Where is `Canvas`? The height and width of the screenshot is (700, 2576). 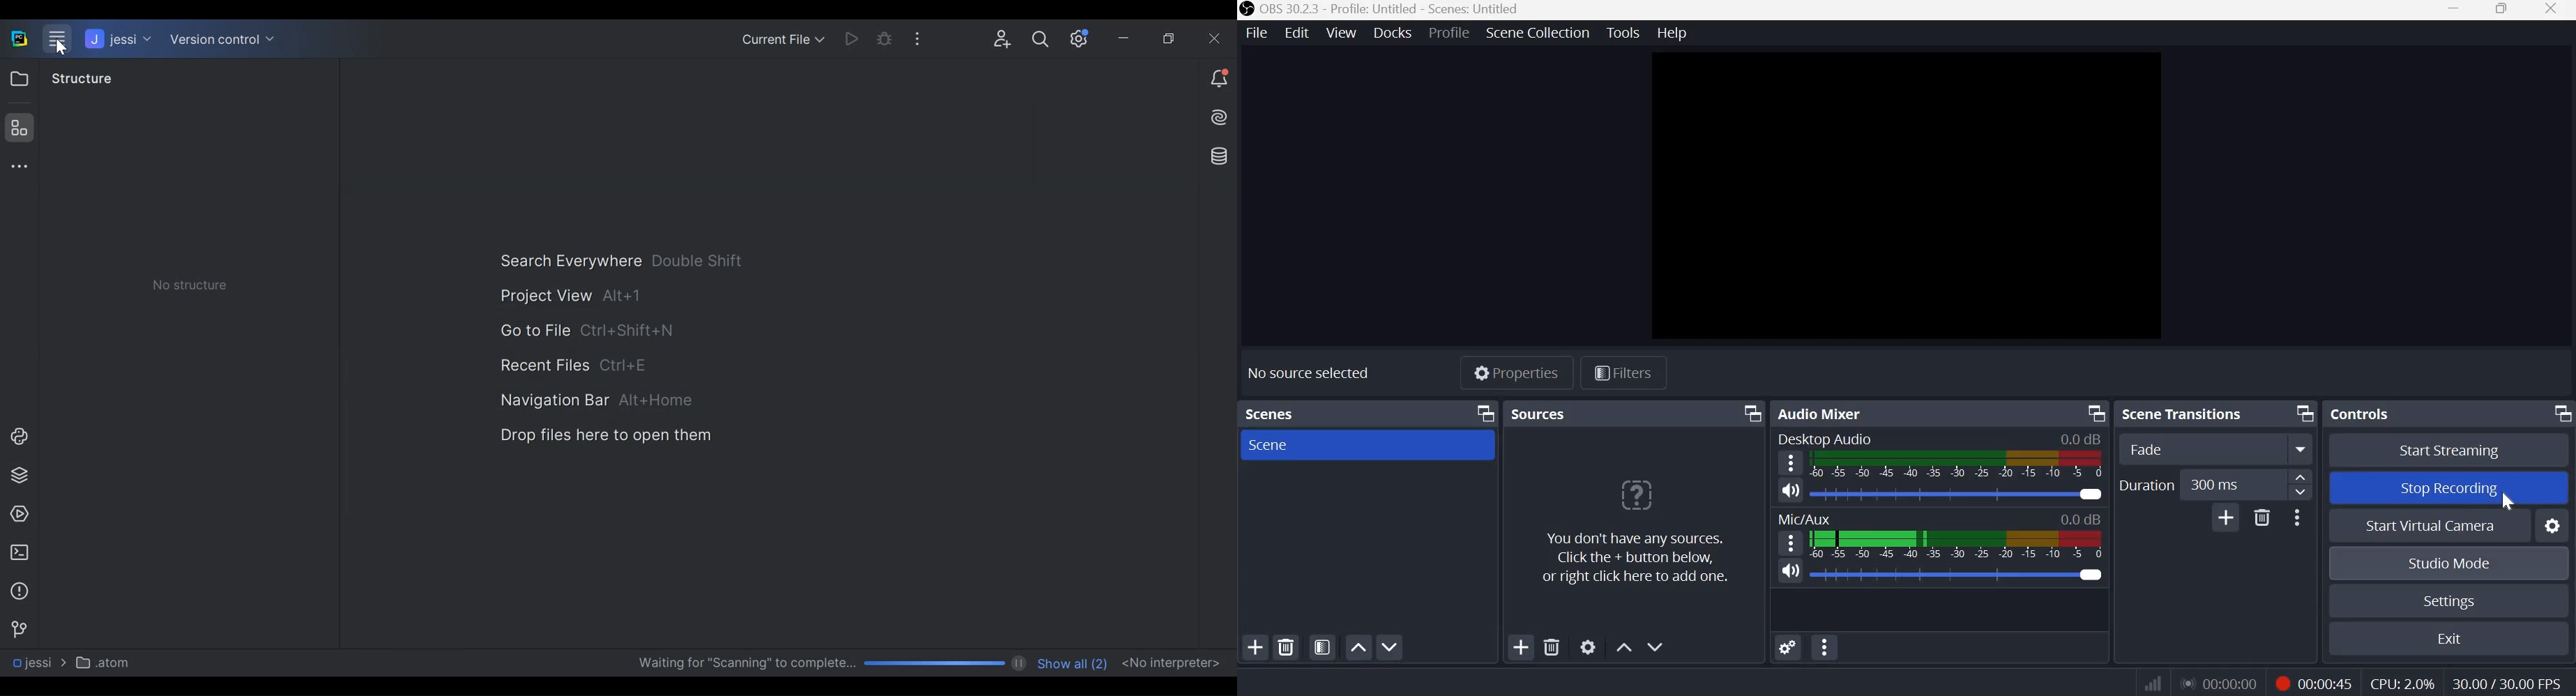 Canvas is located at coordinates (1905, 193).